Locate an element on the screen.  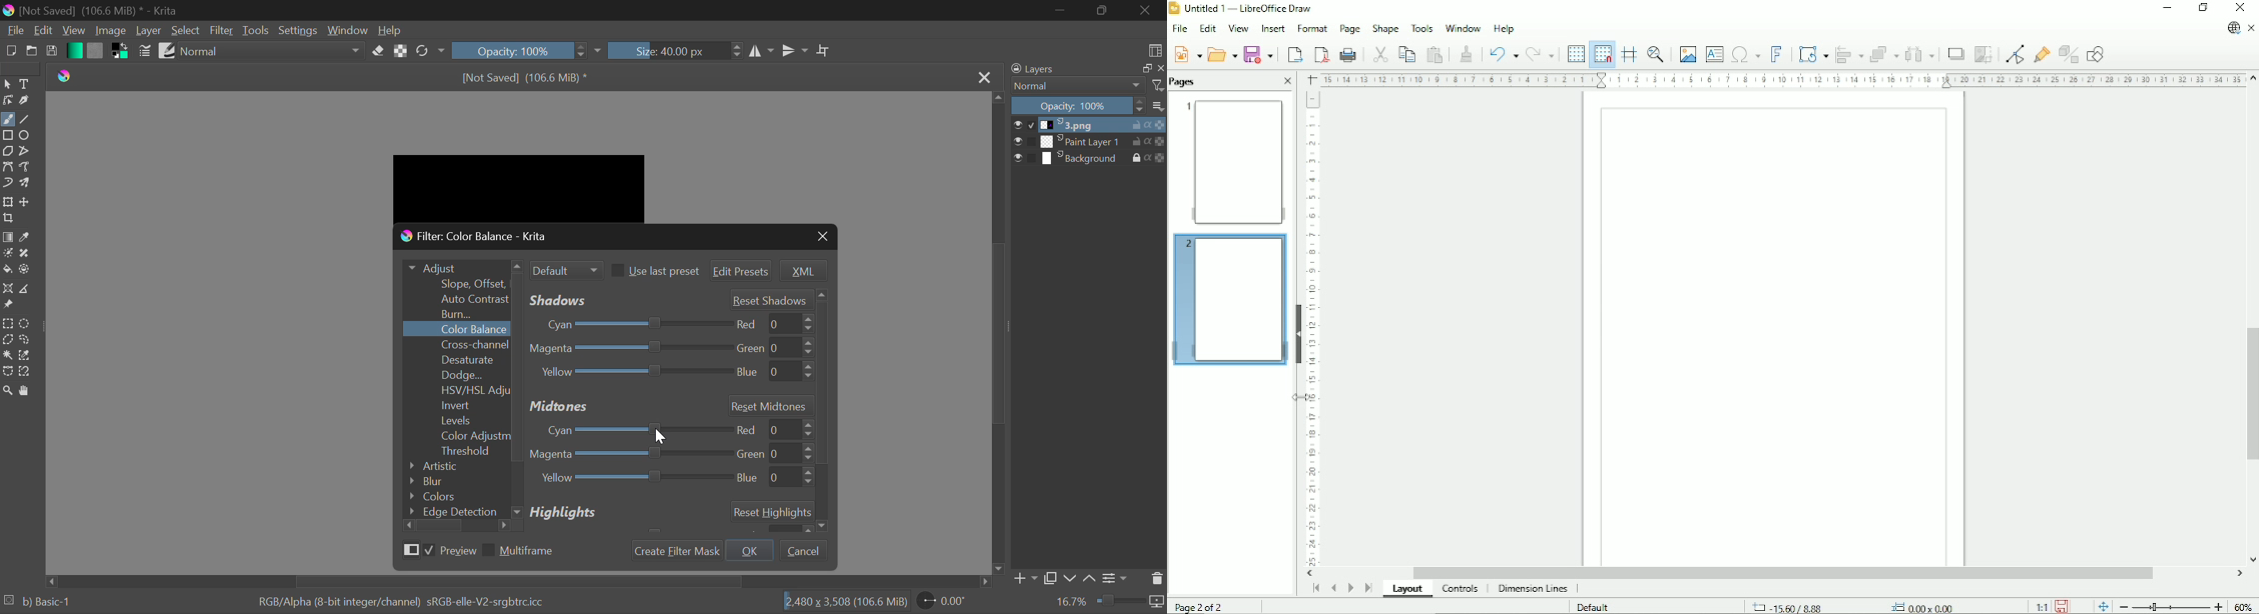
move up is located at coordinates (997, 103).